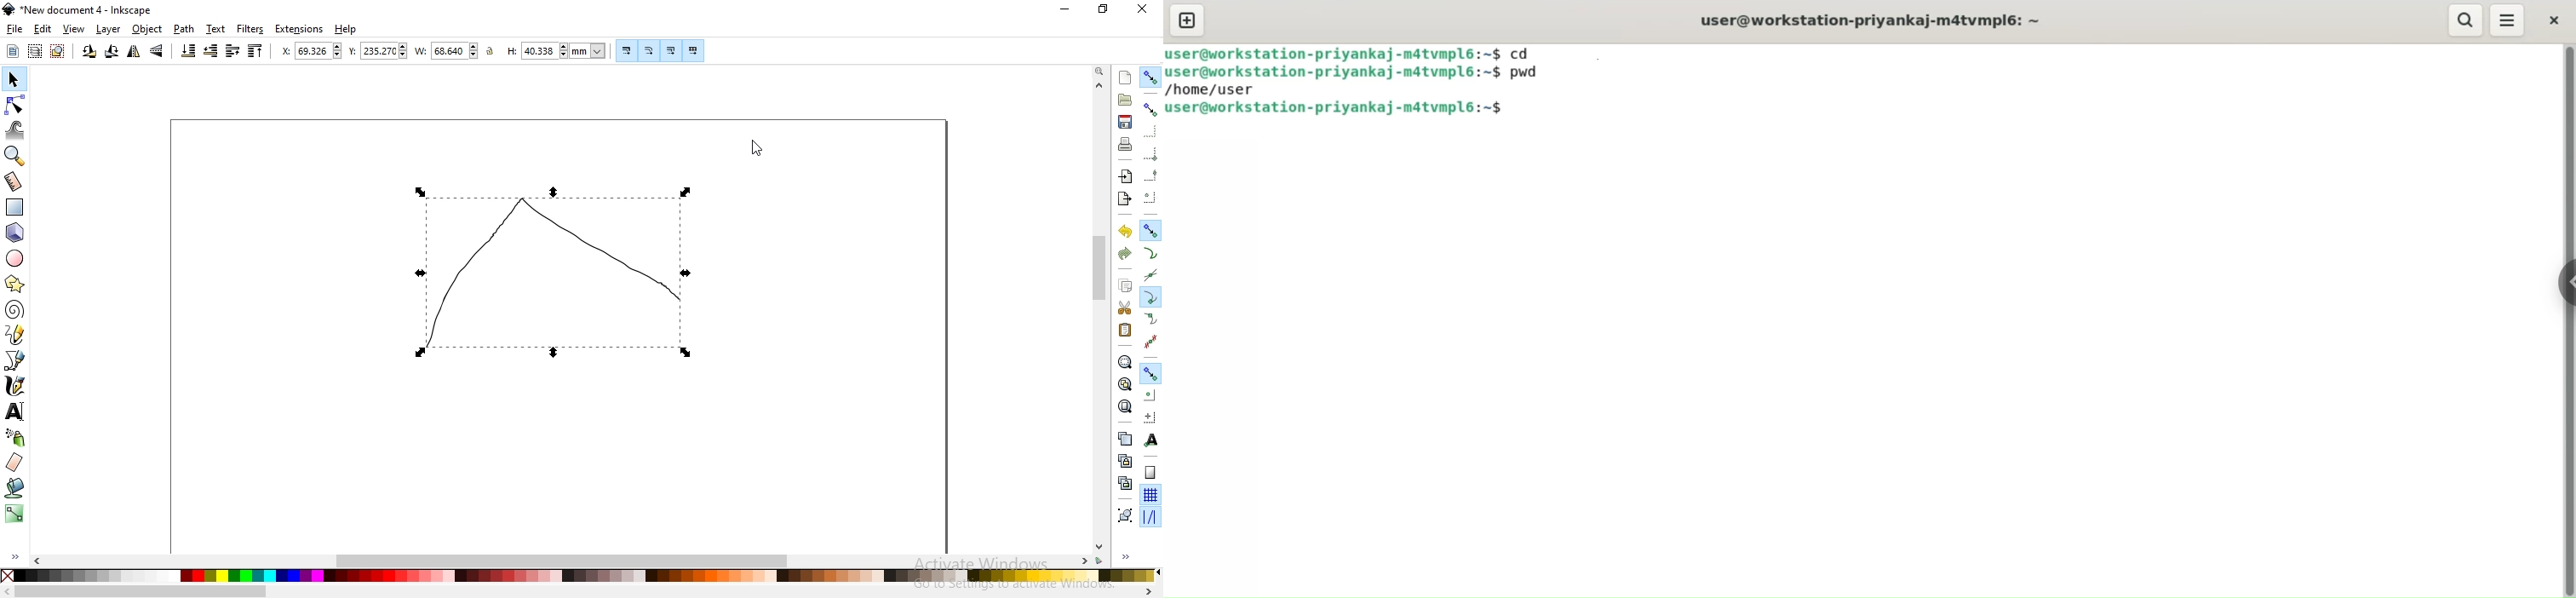 This screenshot has height=616, width=2576. I want to click on zoom, so click(1101, 70).